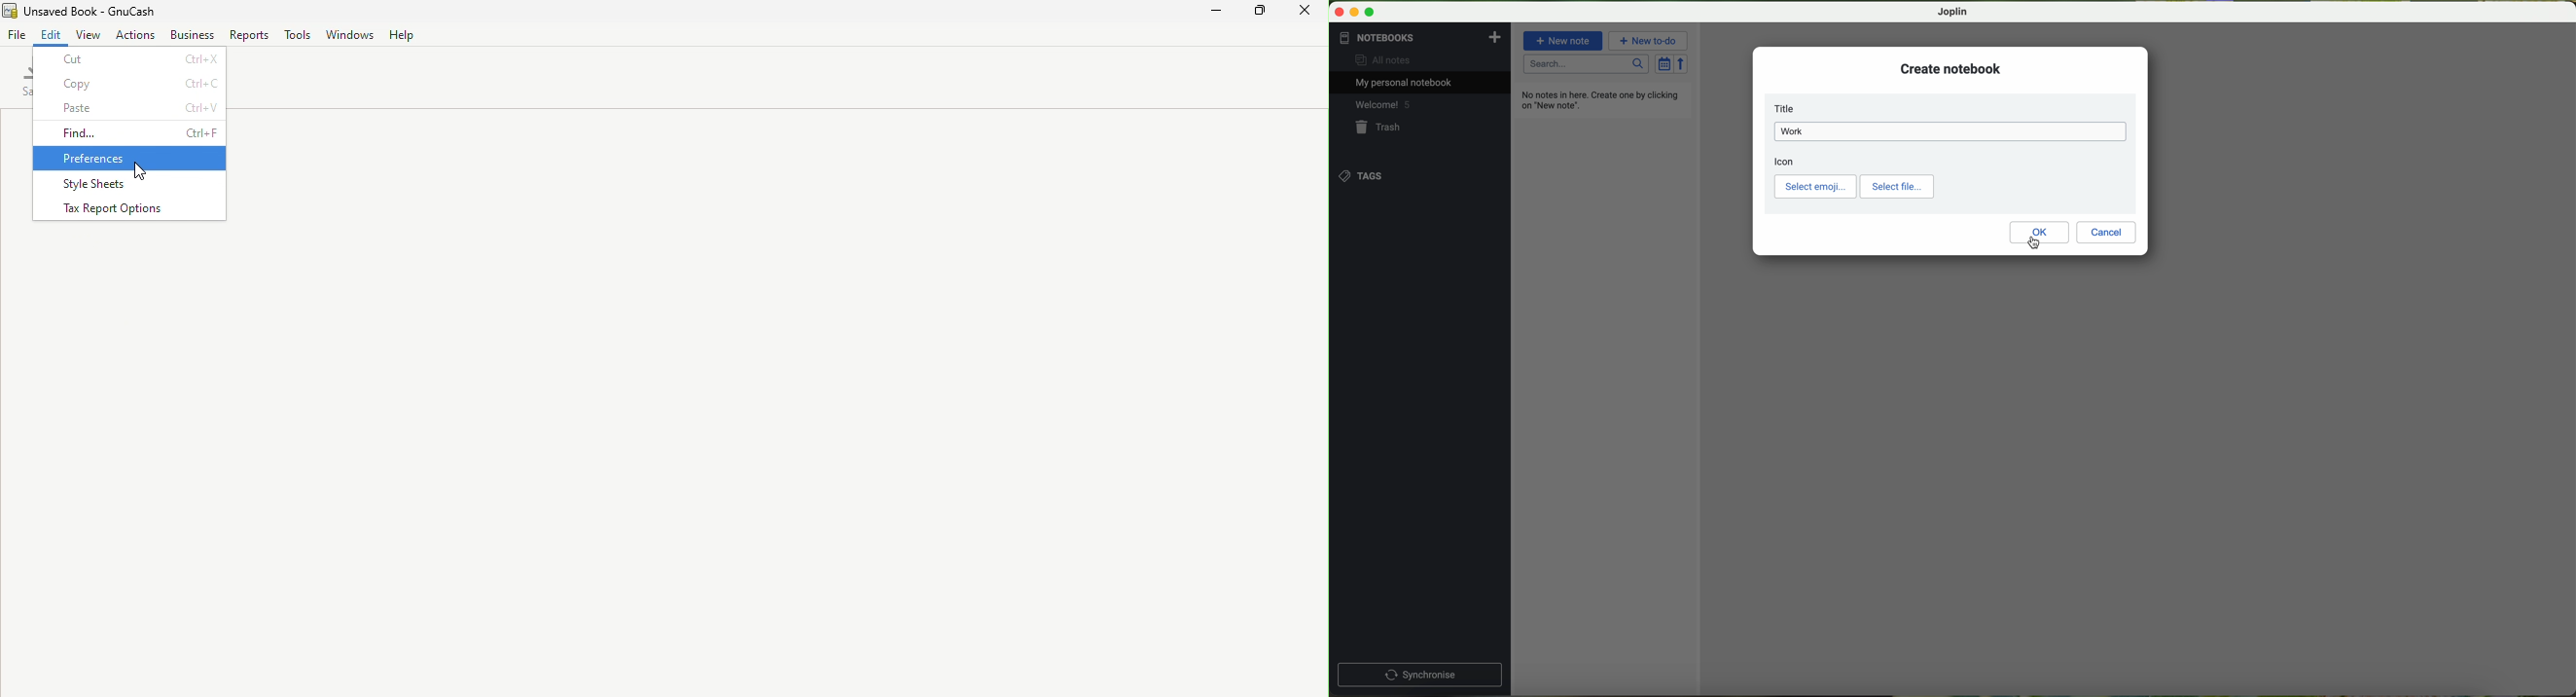  I want to click on trash, so click(1379, 129).